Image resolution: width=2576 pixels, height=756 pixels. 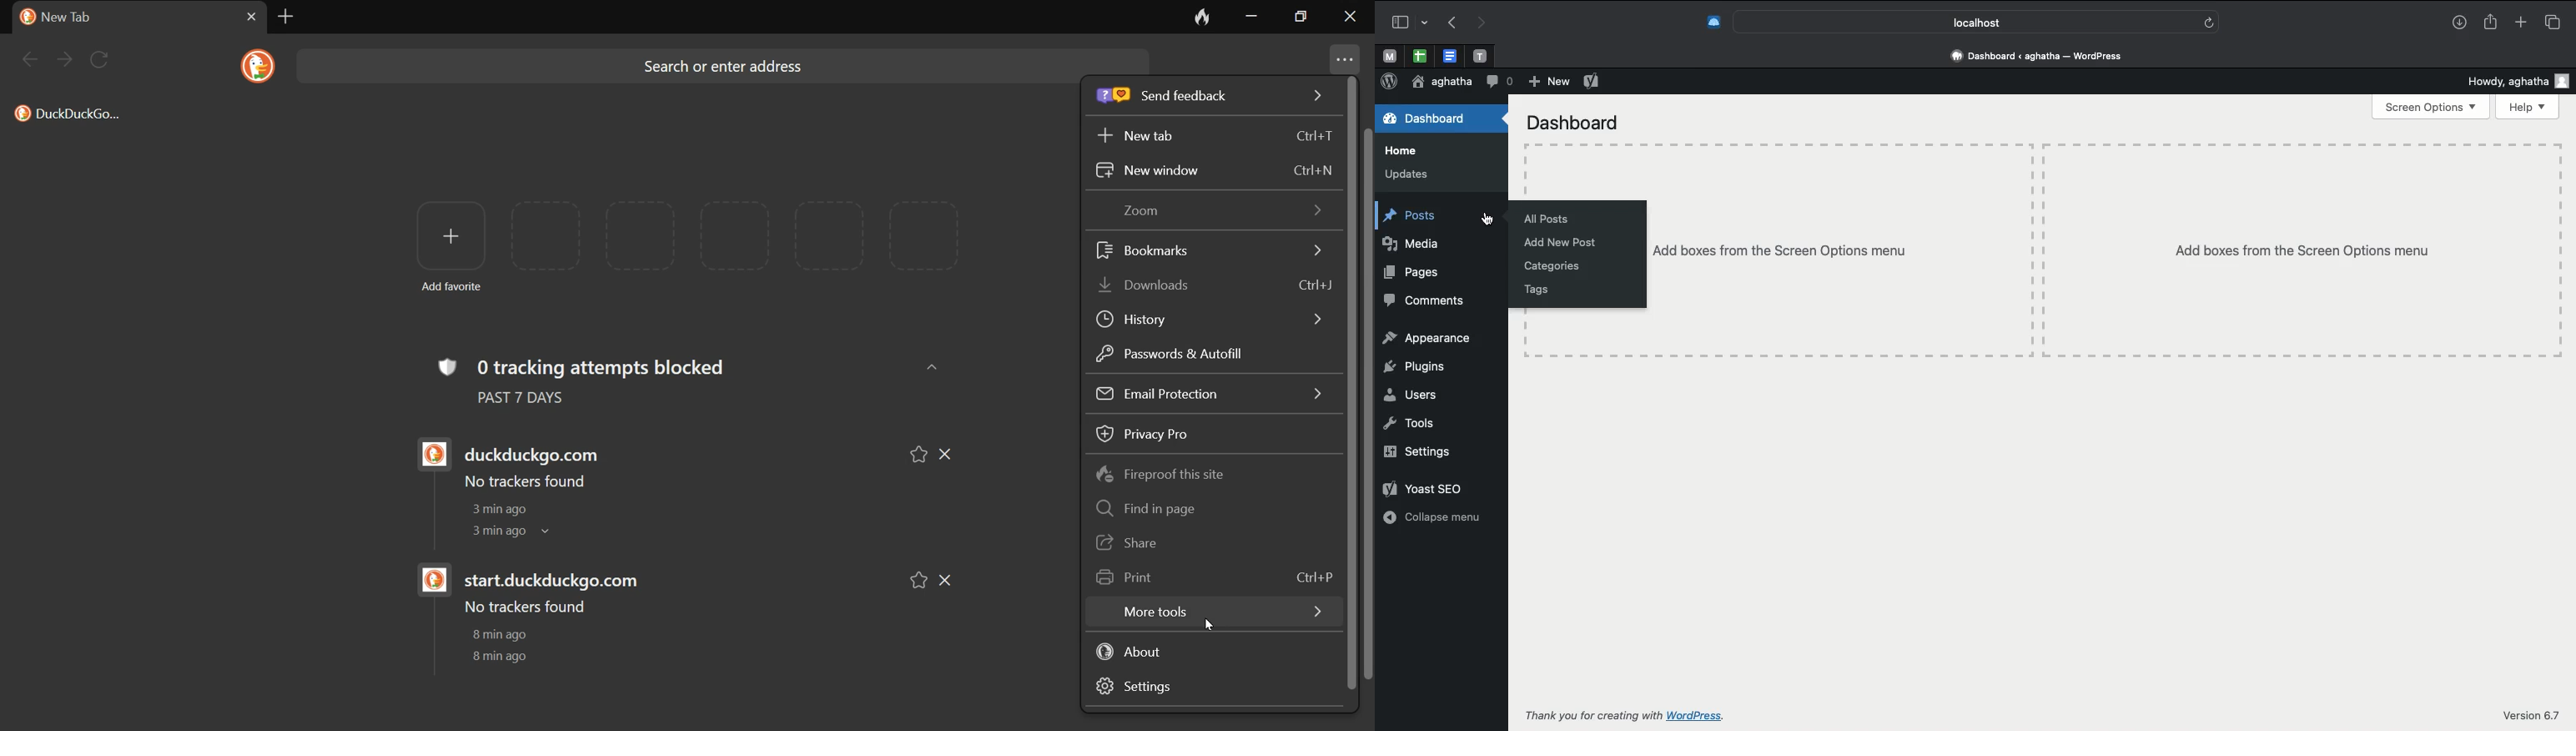 I want to click on Updates, so click(x=1408, y=174).